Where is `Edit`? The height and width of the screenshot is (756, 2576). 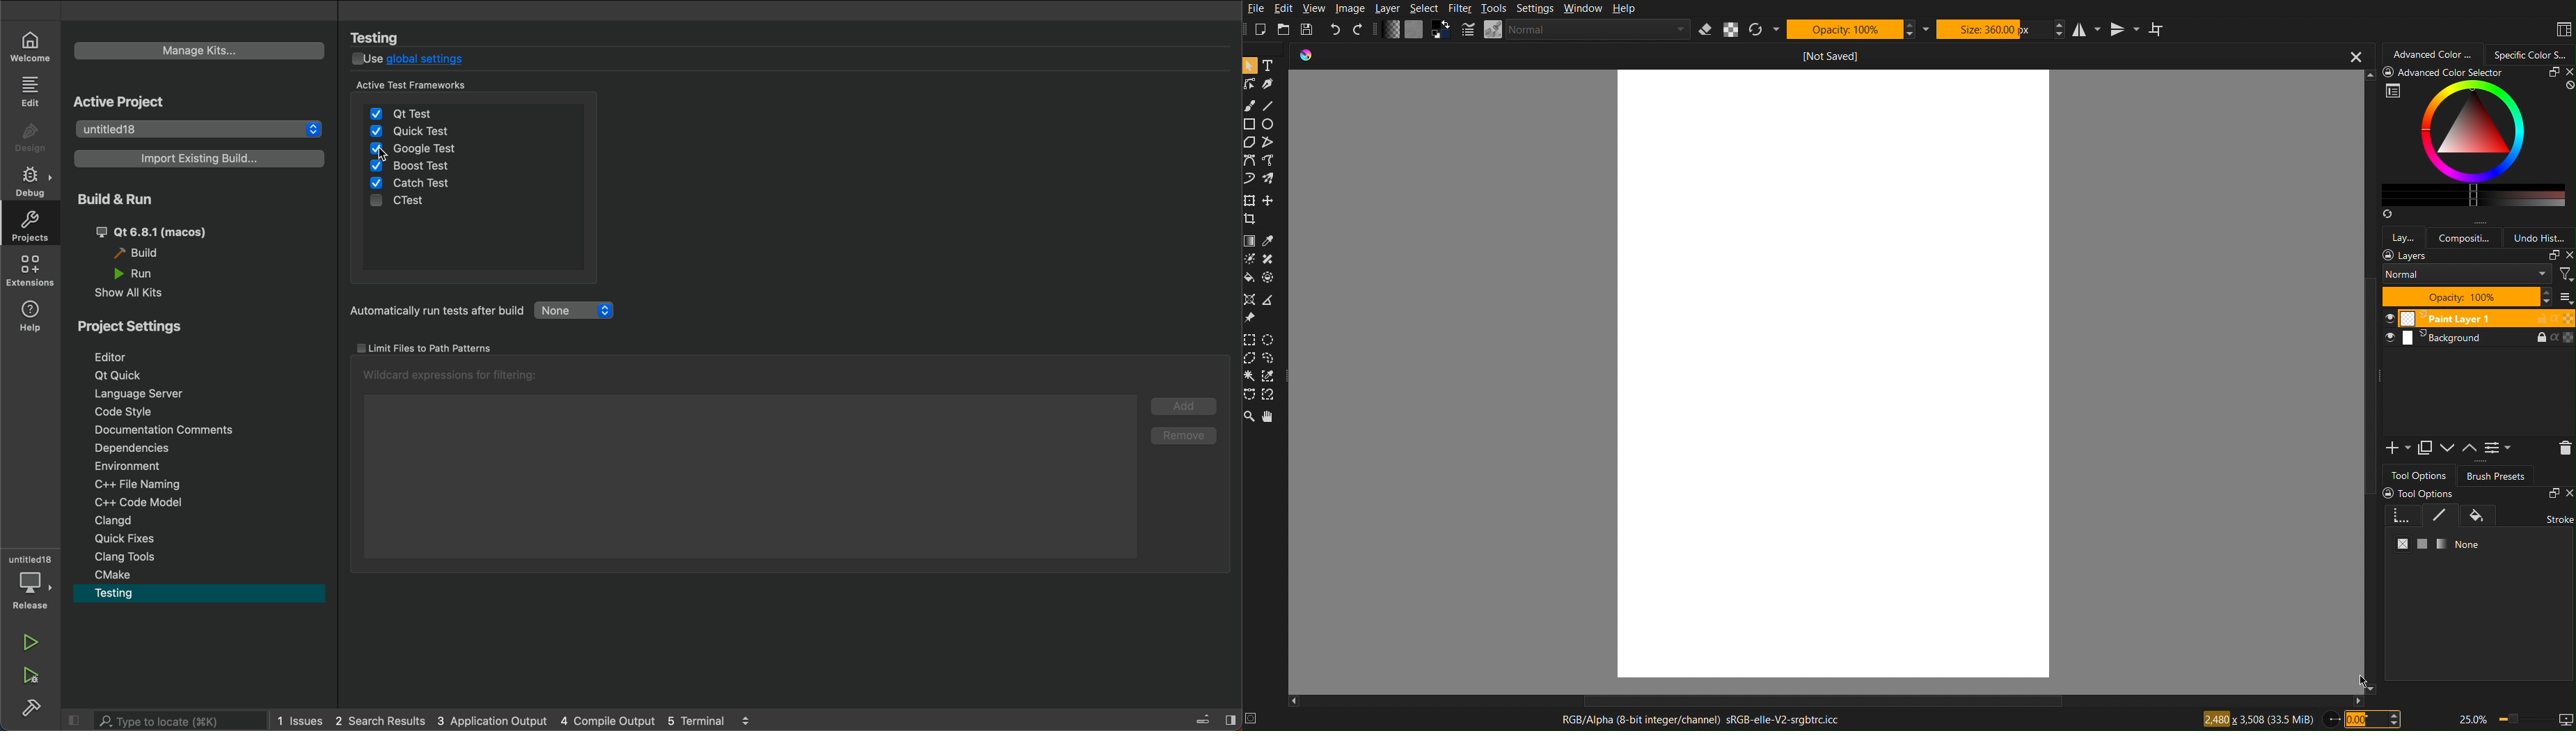
Edit is located at coordinates (1286, 8).